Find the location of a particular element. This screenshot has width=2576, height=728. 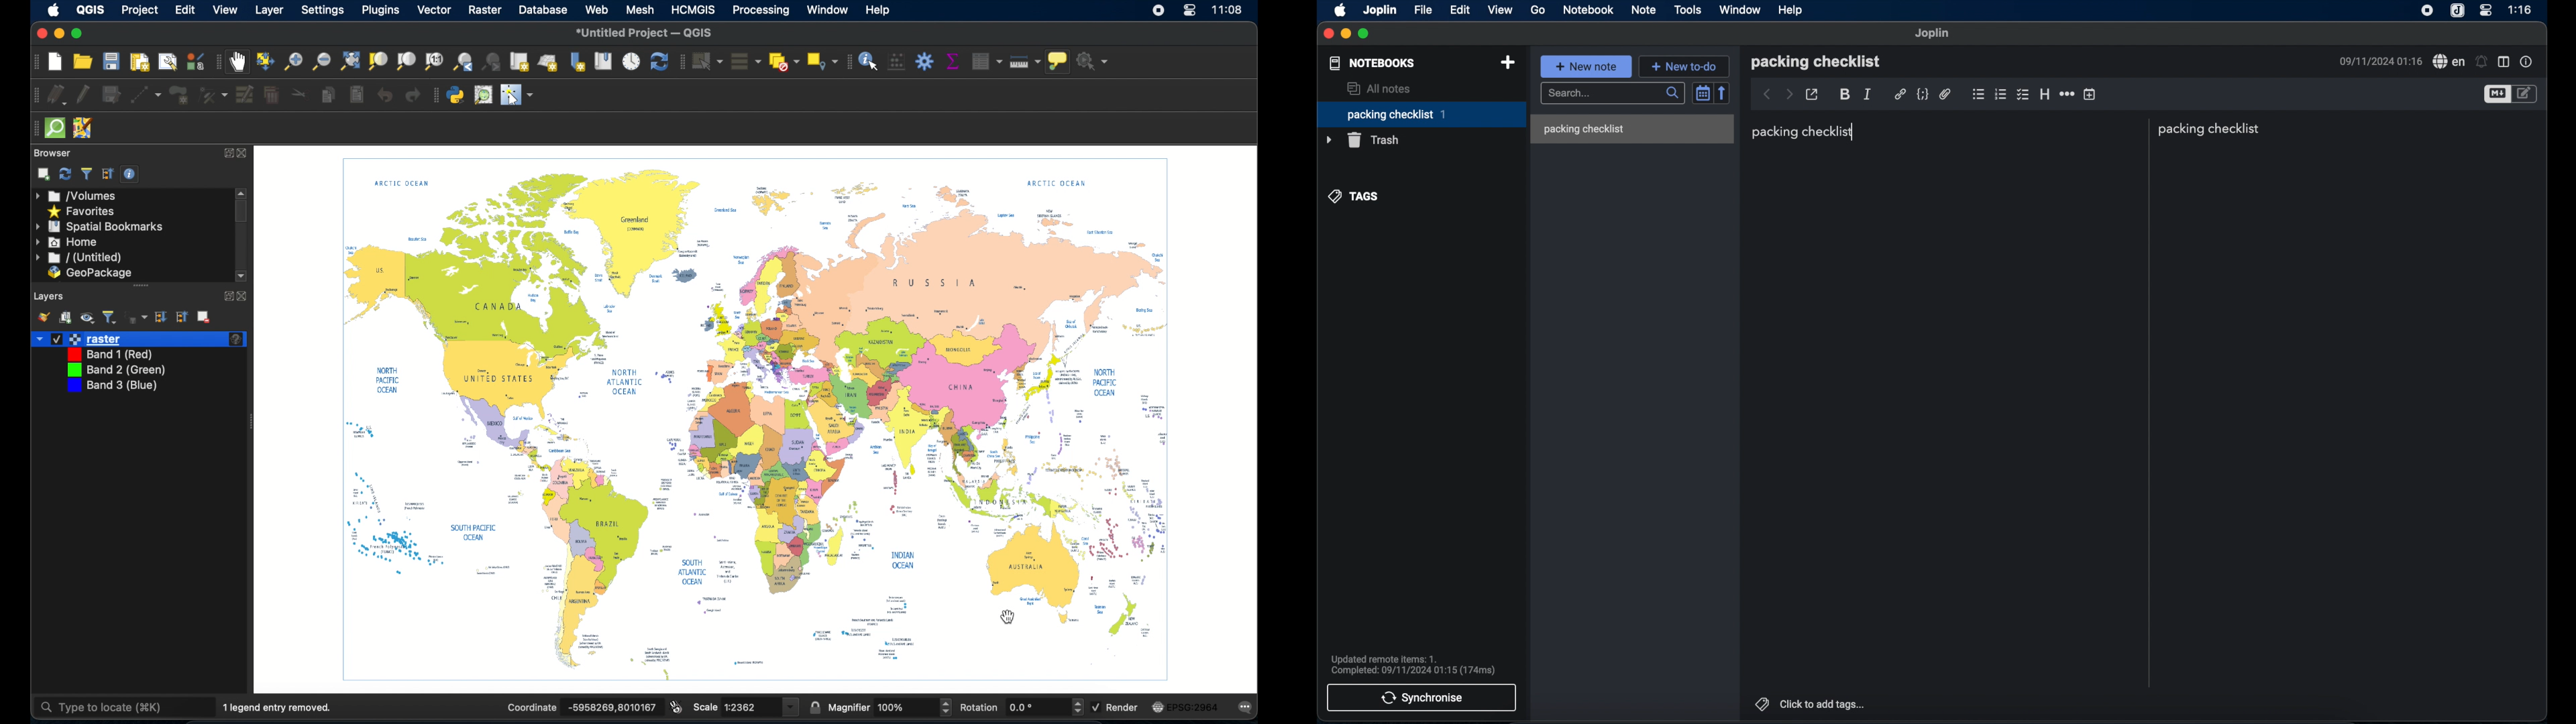

minimize is located at coordinates (1346, 34).